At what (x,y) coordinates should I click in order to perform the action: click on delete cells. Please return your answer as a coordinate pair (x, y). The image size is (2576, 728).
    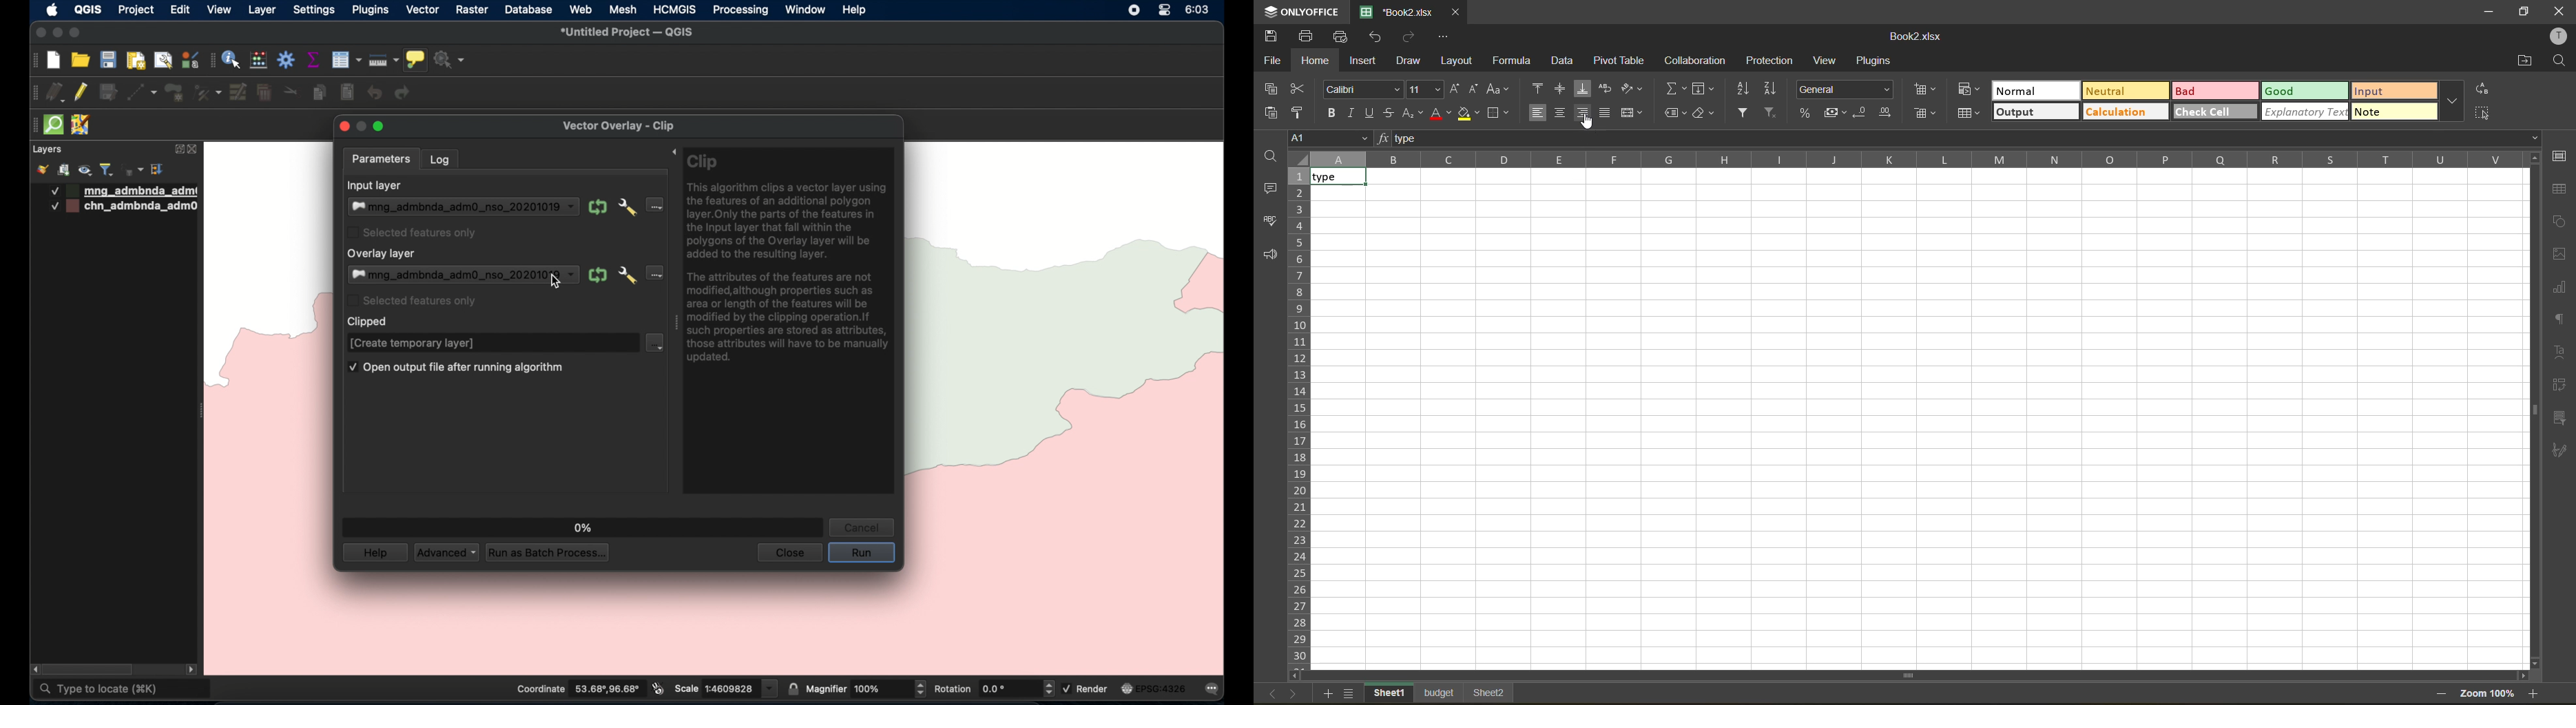
    Looking at the image, I should click on (1926, 113).